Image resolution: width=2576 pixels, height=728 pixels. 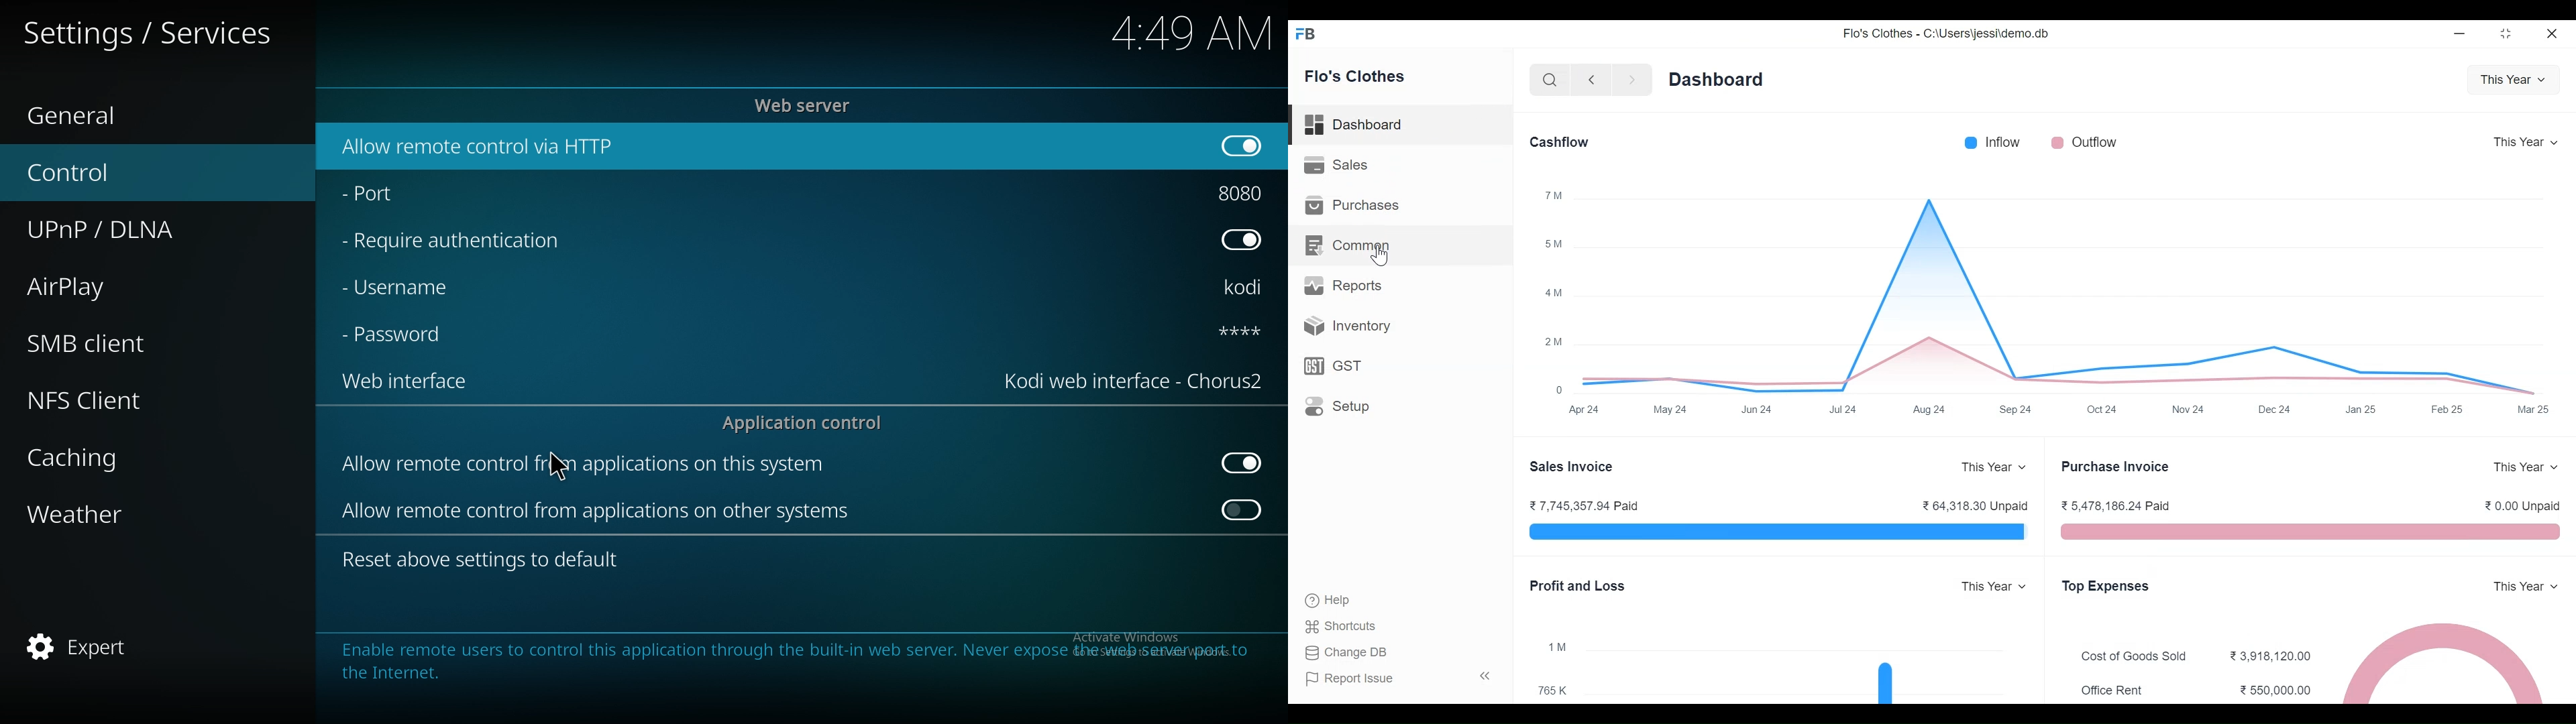 I want to click on Inflow, so click(x=2006, y=141).